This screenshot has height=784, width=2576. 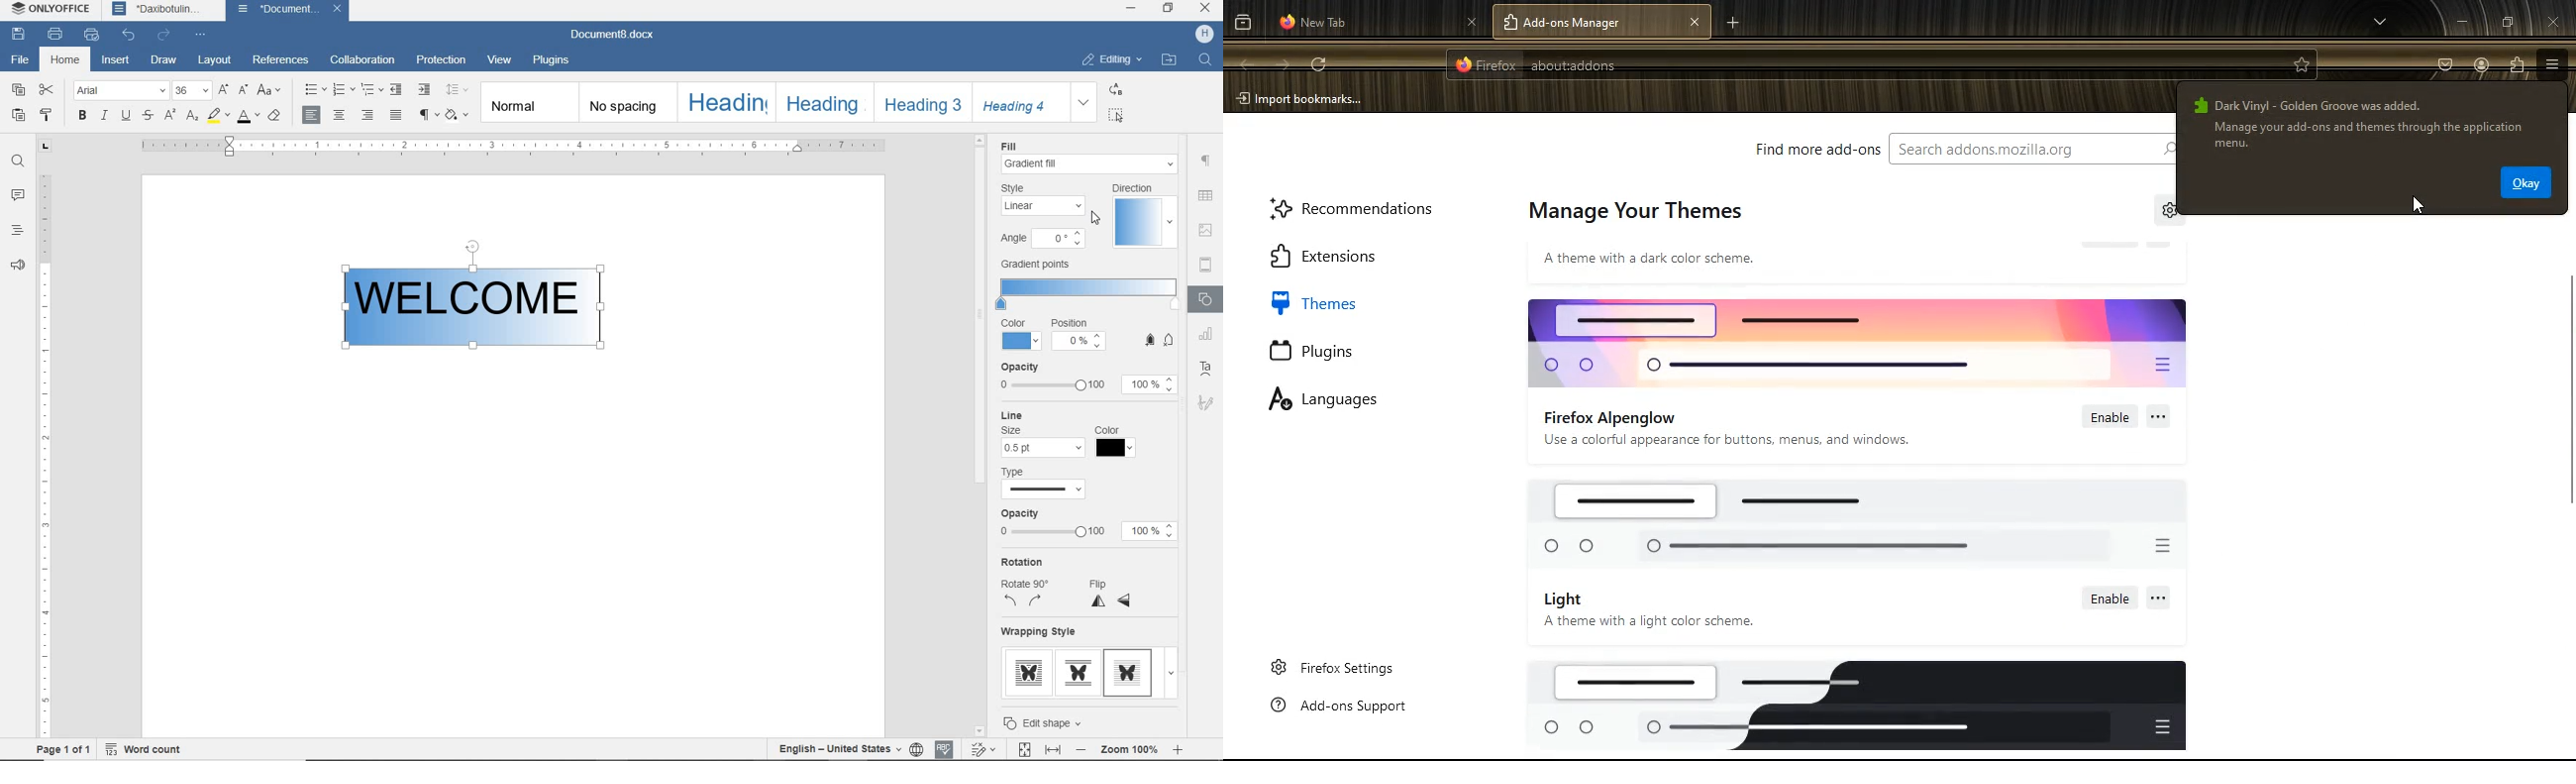 What do you see at coordinates (192, 115) in the screenshot?
I see `SUBSCRIPT` at bounding box center [192, 115].